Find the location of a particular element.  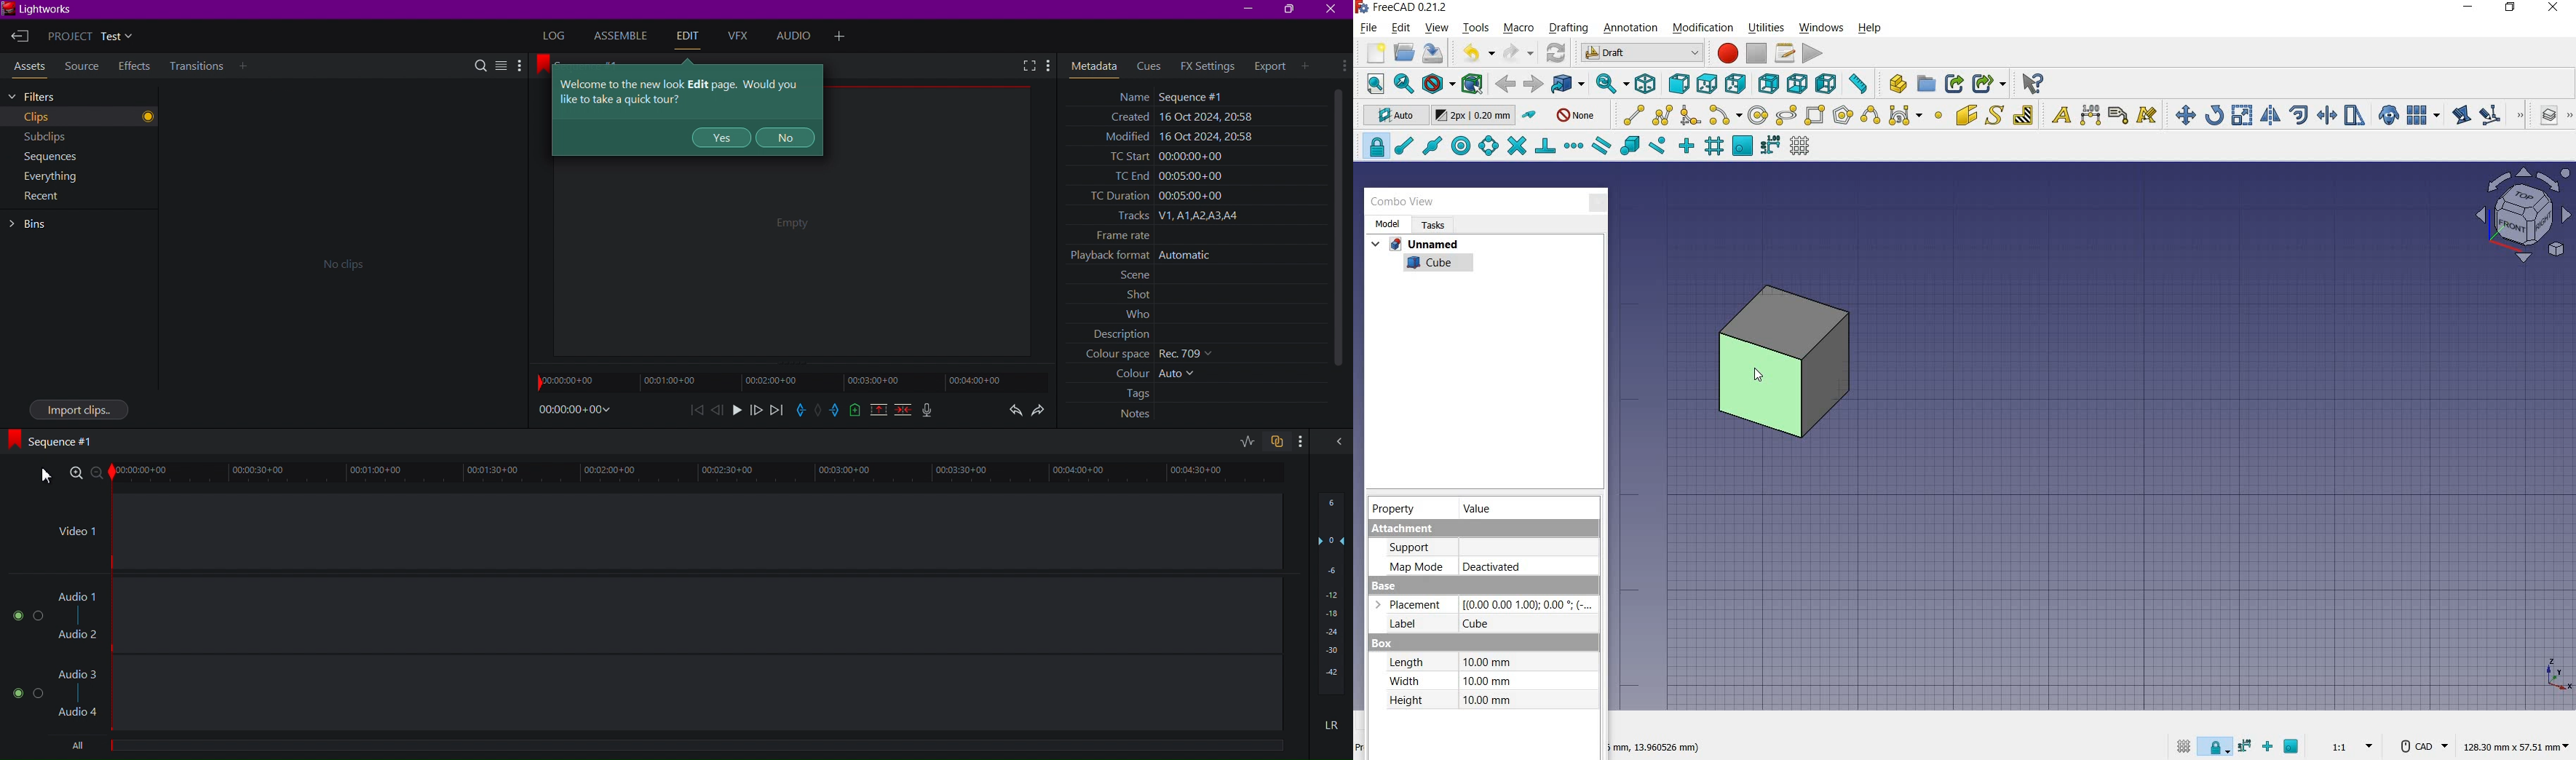

facebinder is located at coordinates (1965, 115).